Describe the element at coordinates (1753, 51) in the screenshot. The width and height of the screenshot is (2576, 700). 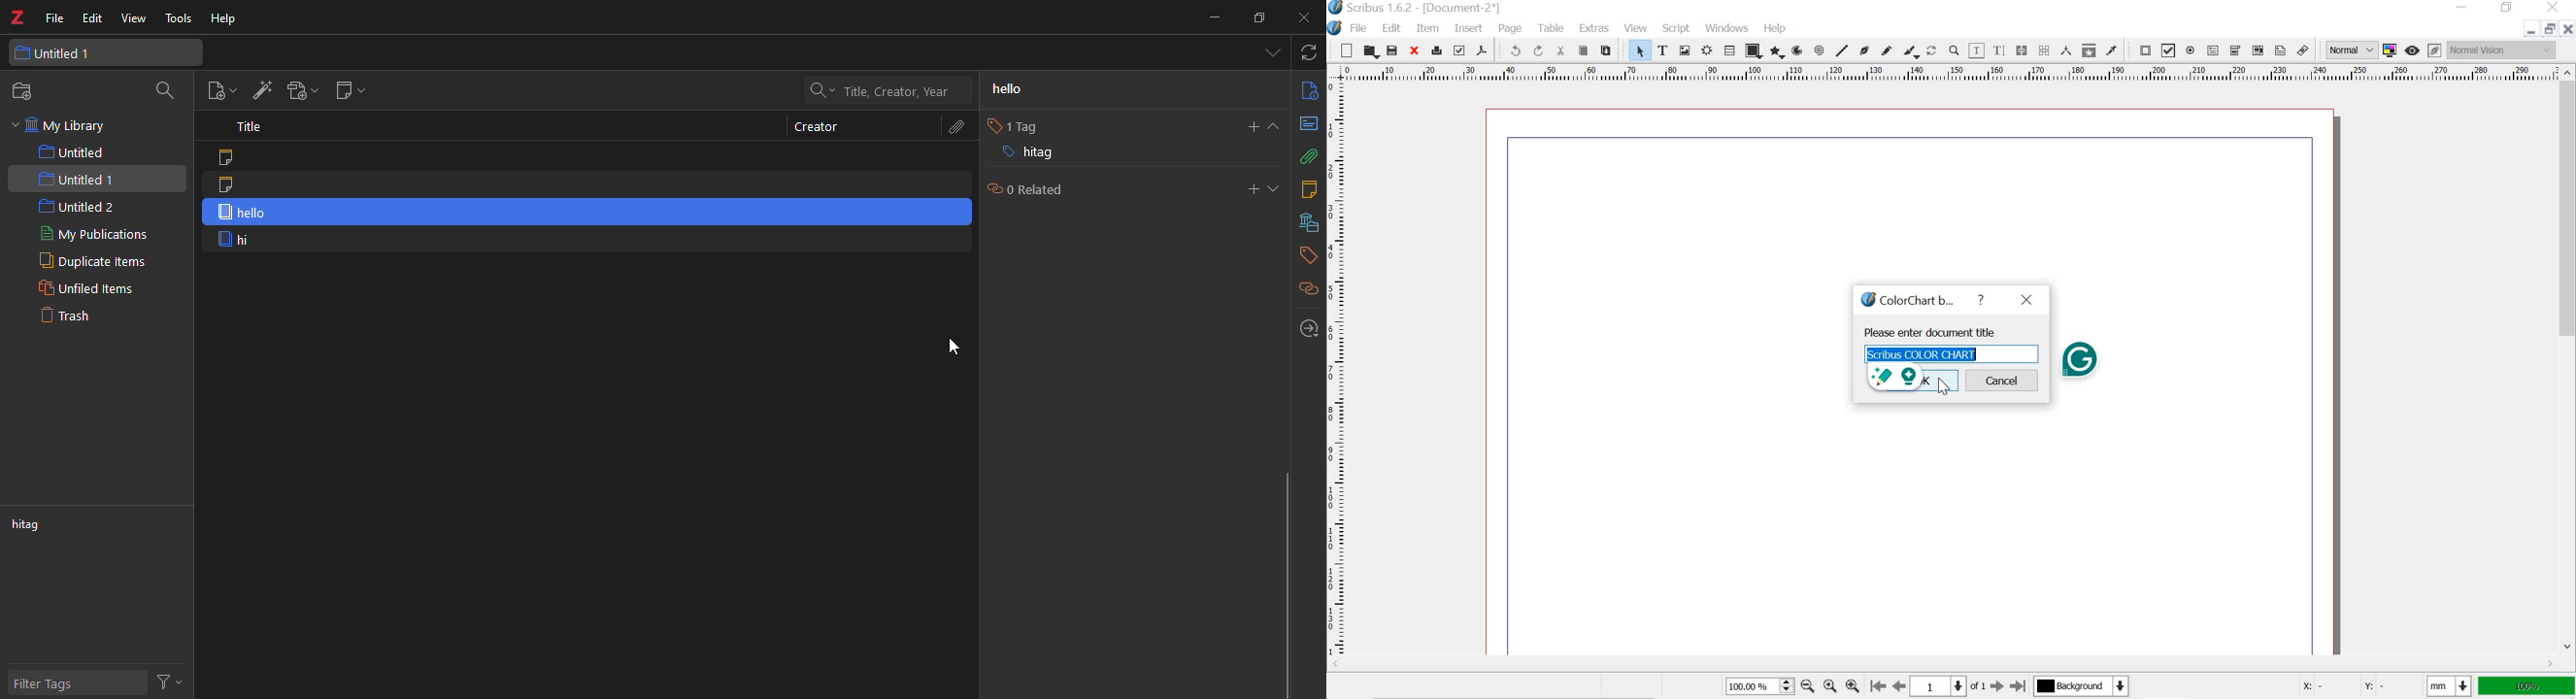
I see `shape` at that location.